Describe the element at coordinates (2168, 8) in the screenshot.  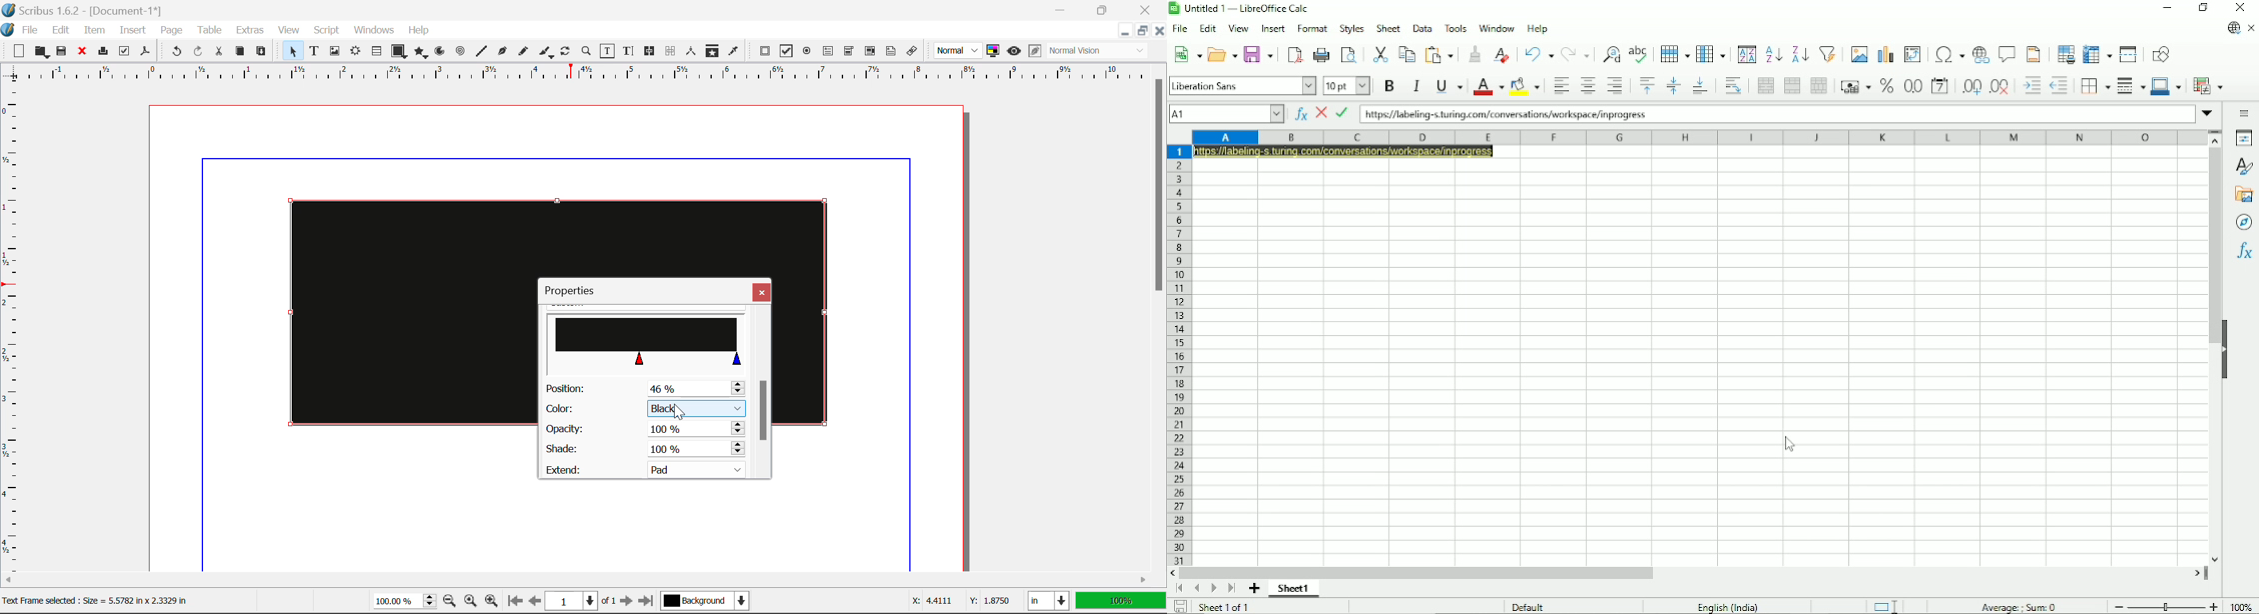
I see `Minimize` at that location.